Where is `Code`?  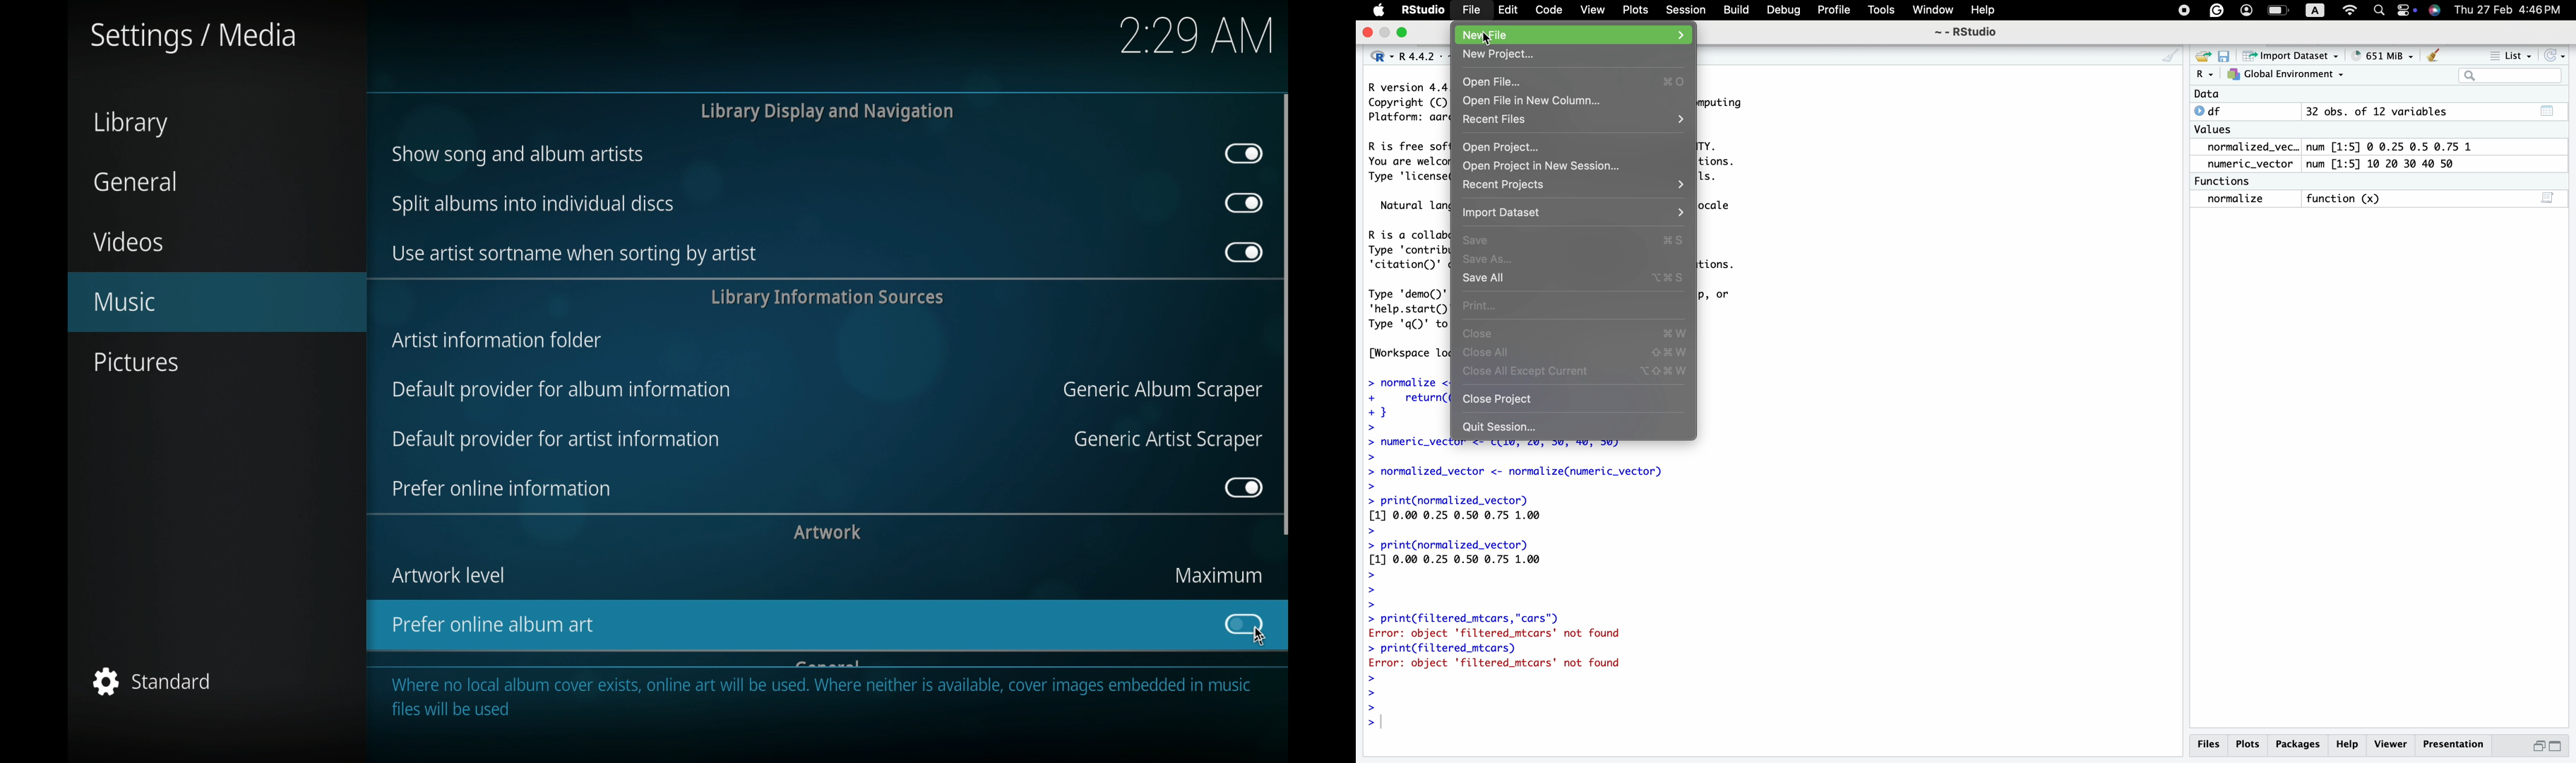
Code is located at coordinates (1543, 9).